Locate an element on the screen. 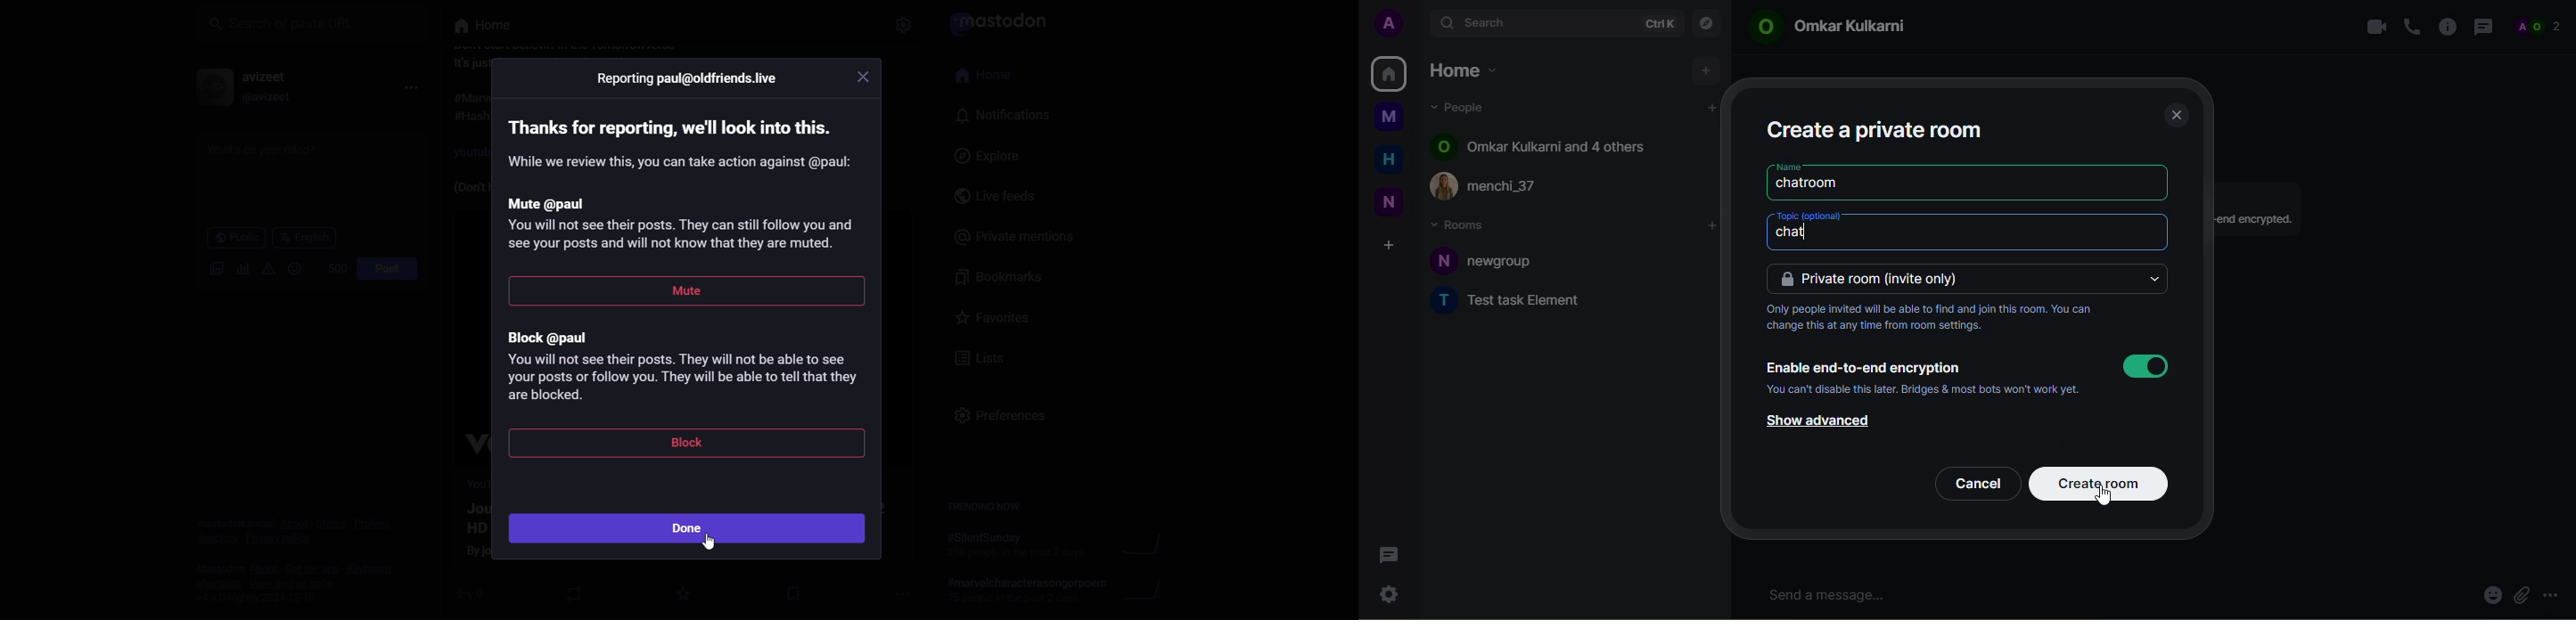  explore rooms is located at coordinates (1705, 24).